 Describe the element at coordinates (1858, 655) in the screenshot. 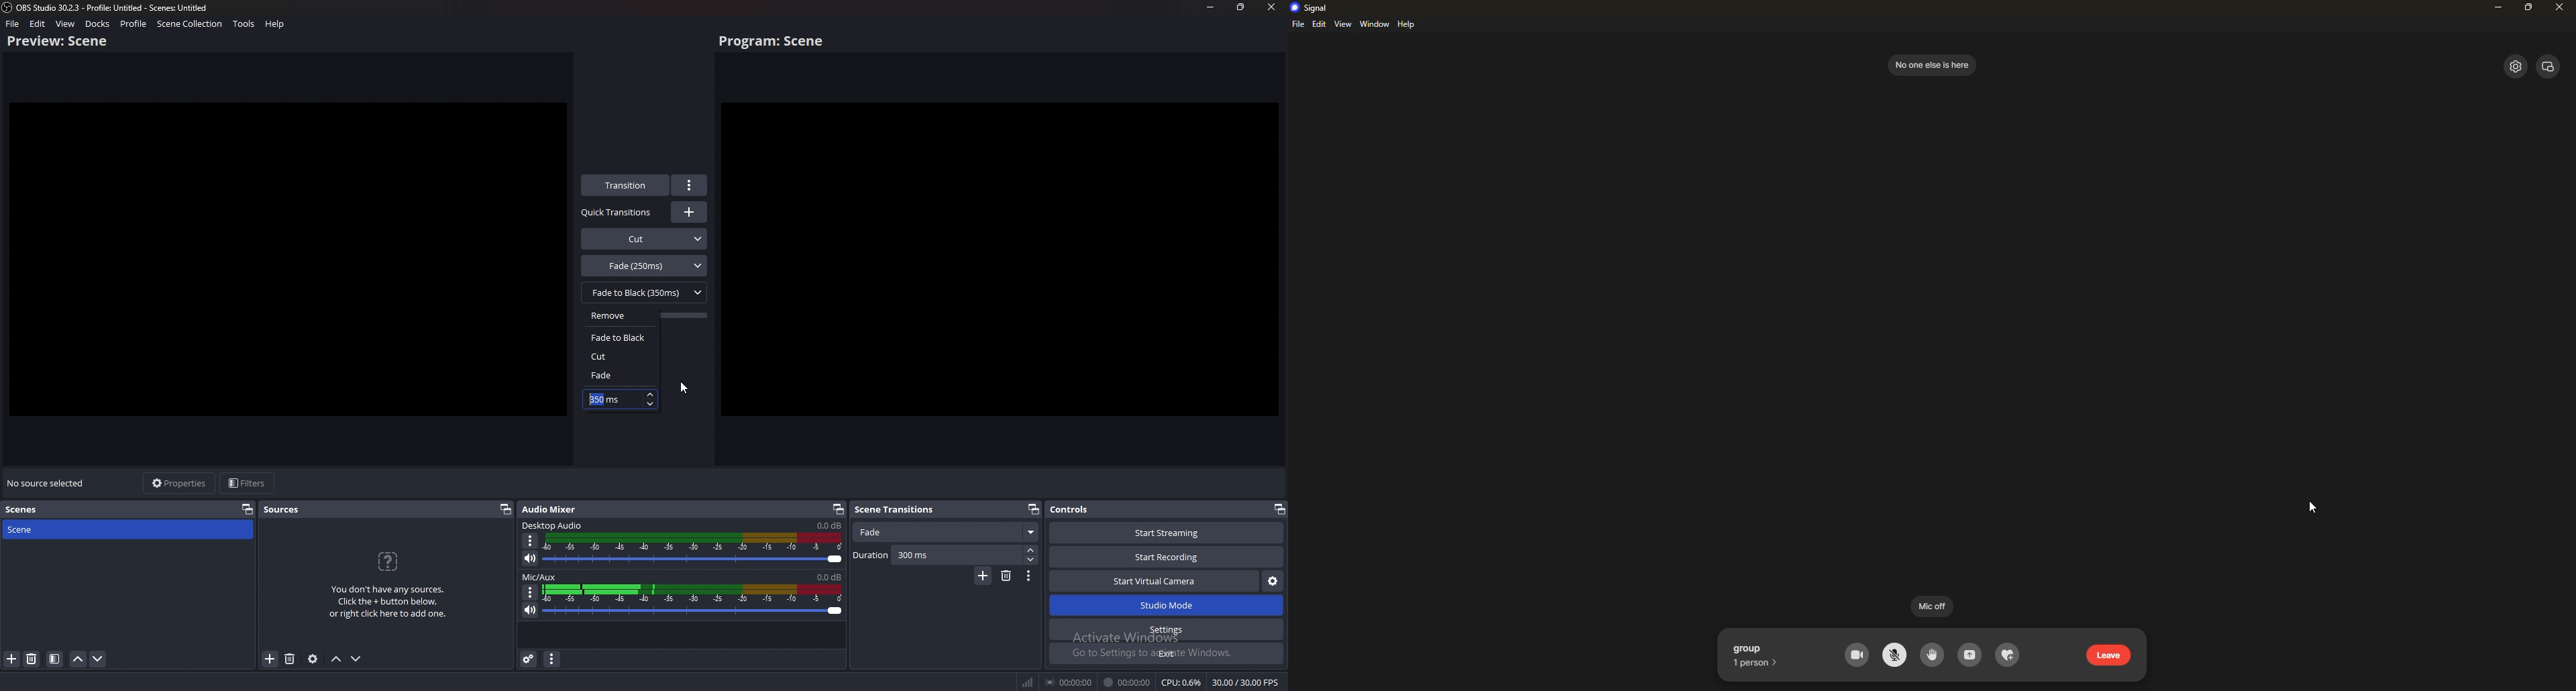

I see `video` at that location.